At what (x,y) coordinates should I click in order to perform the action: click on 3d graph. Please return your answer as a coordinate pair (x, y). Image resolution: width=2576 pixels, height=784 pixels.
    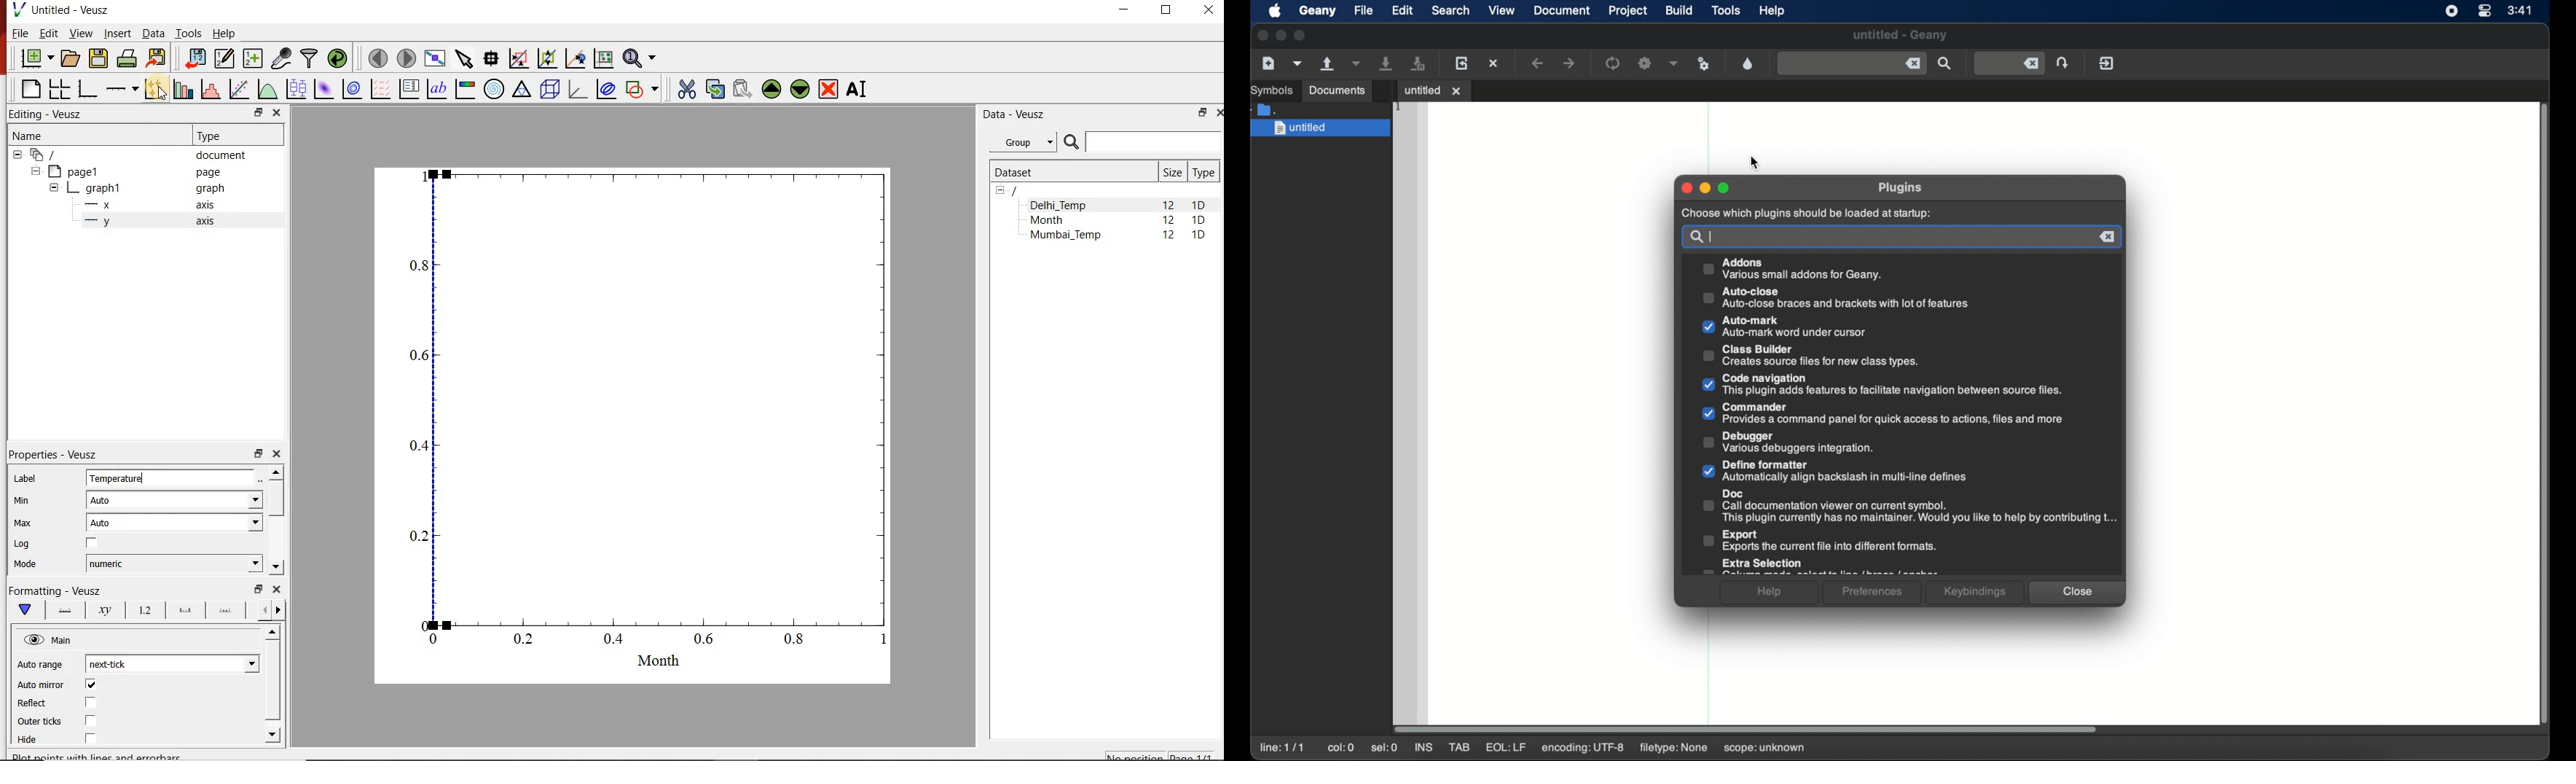
    Looking at the image, I should click on (576, 89).